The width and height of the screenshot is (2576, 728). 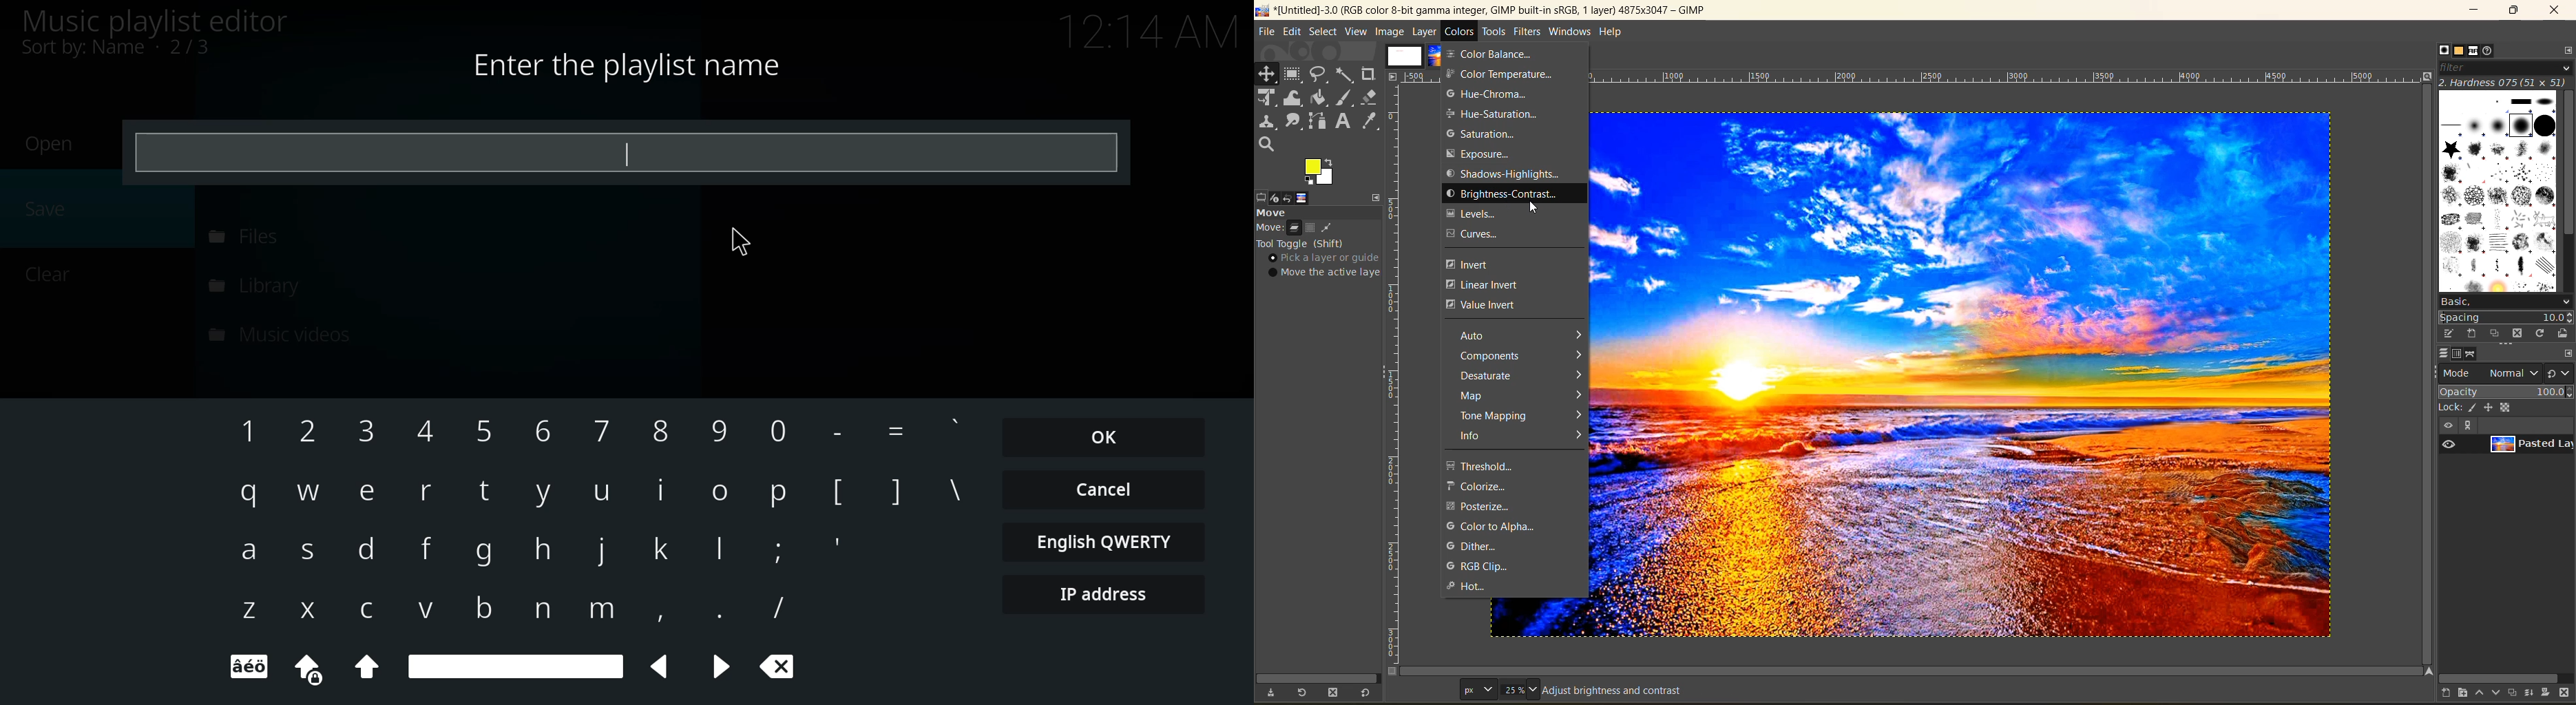 I want to click on horizontal scroll bar, so click(x=2502, y=678).